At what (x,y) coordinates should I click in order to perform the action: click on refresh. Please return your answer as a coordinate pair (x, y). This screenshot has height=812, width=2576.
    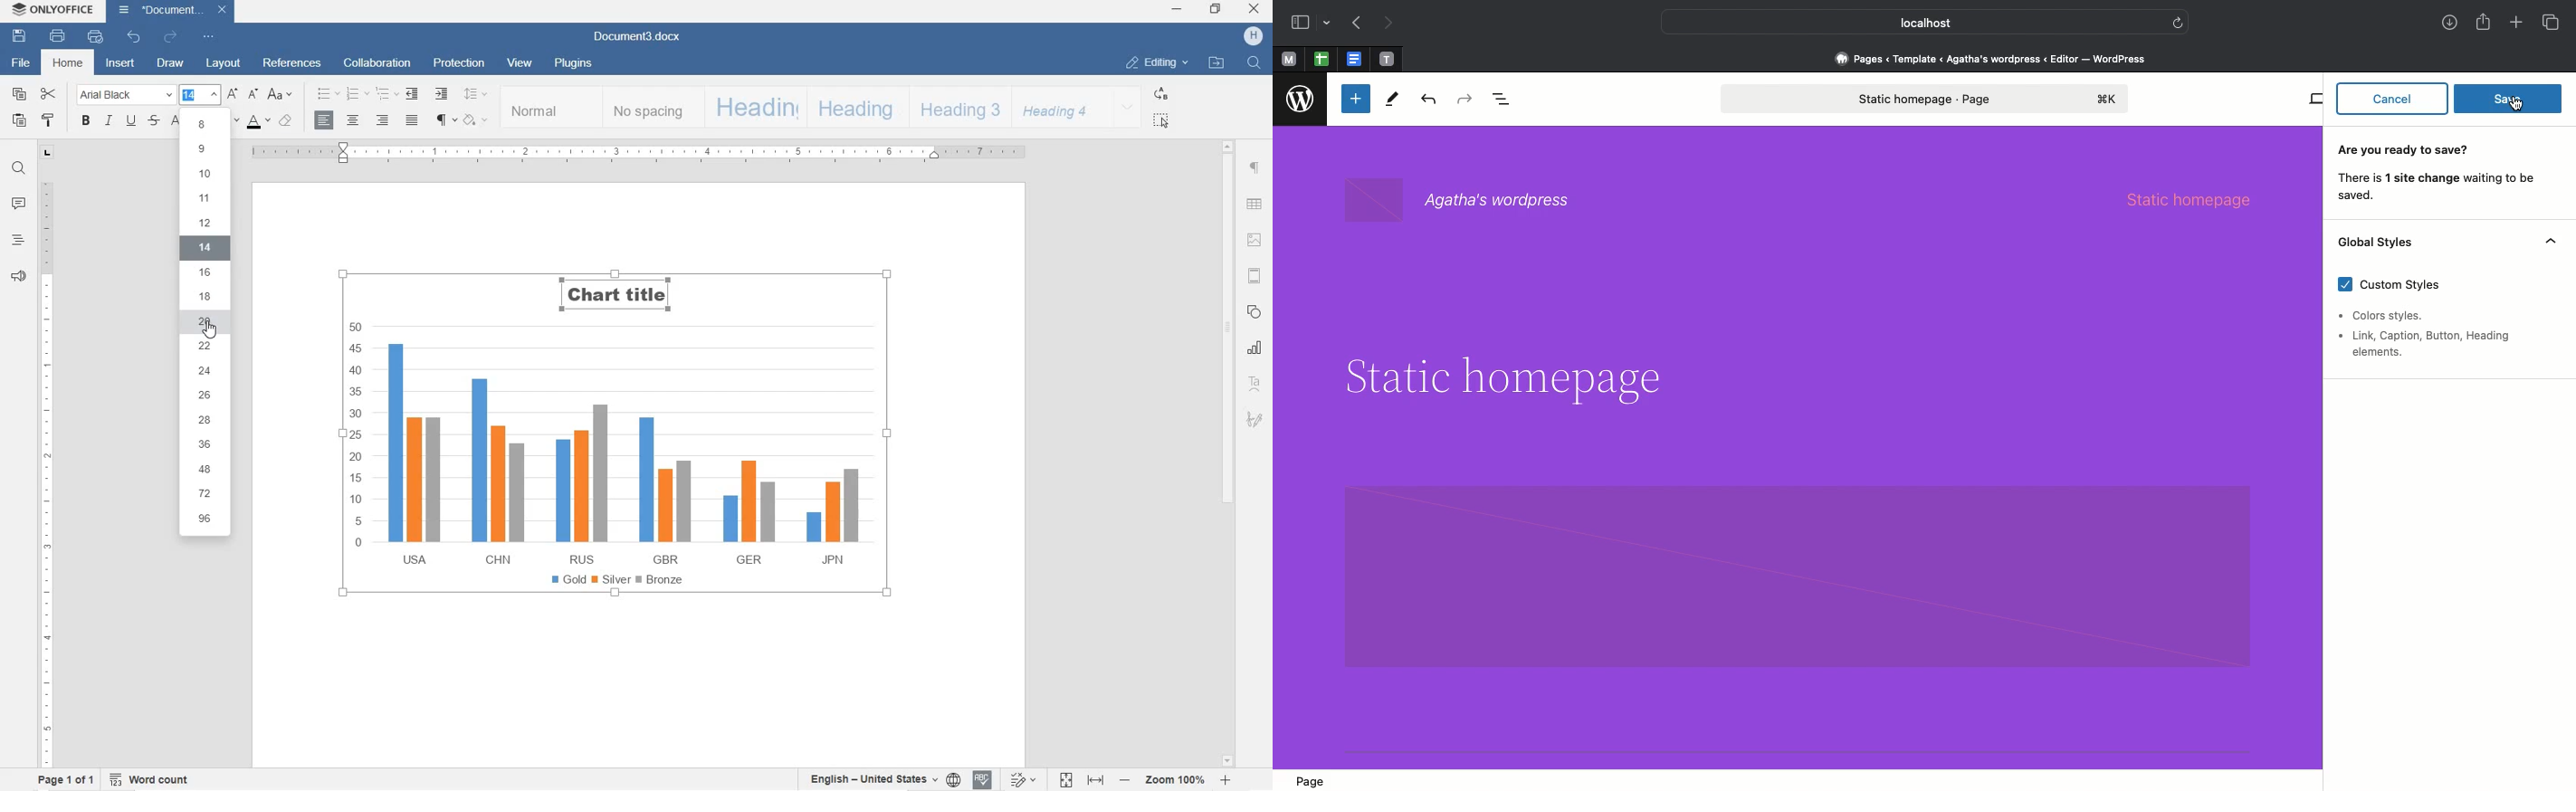
    Looking at the image, I should click on (2178, 21).